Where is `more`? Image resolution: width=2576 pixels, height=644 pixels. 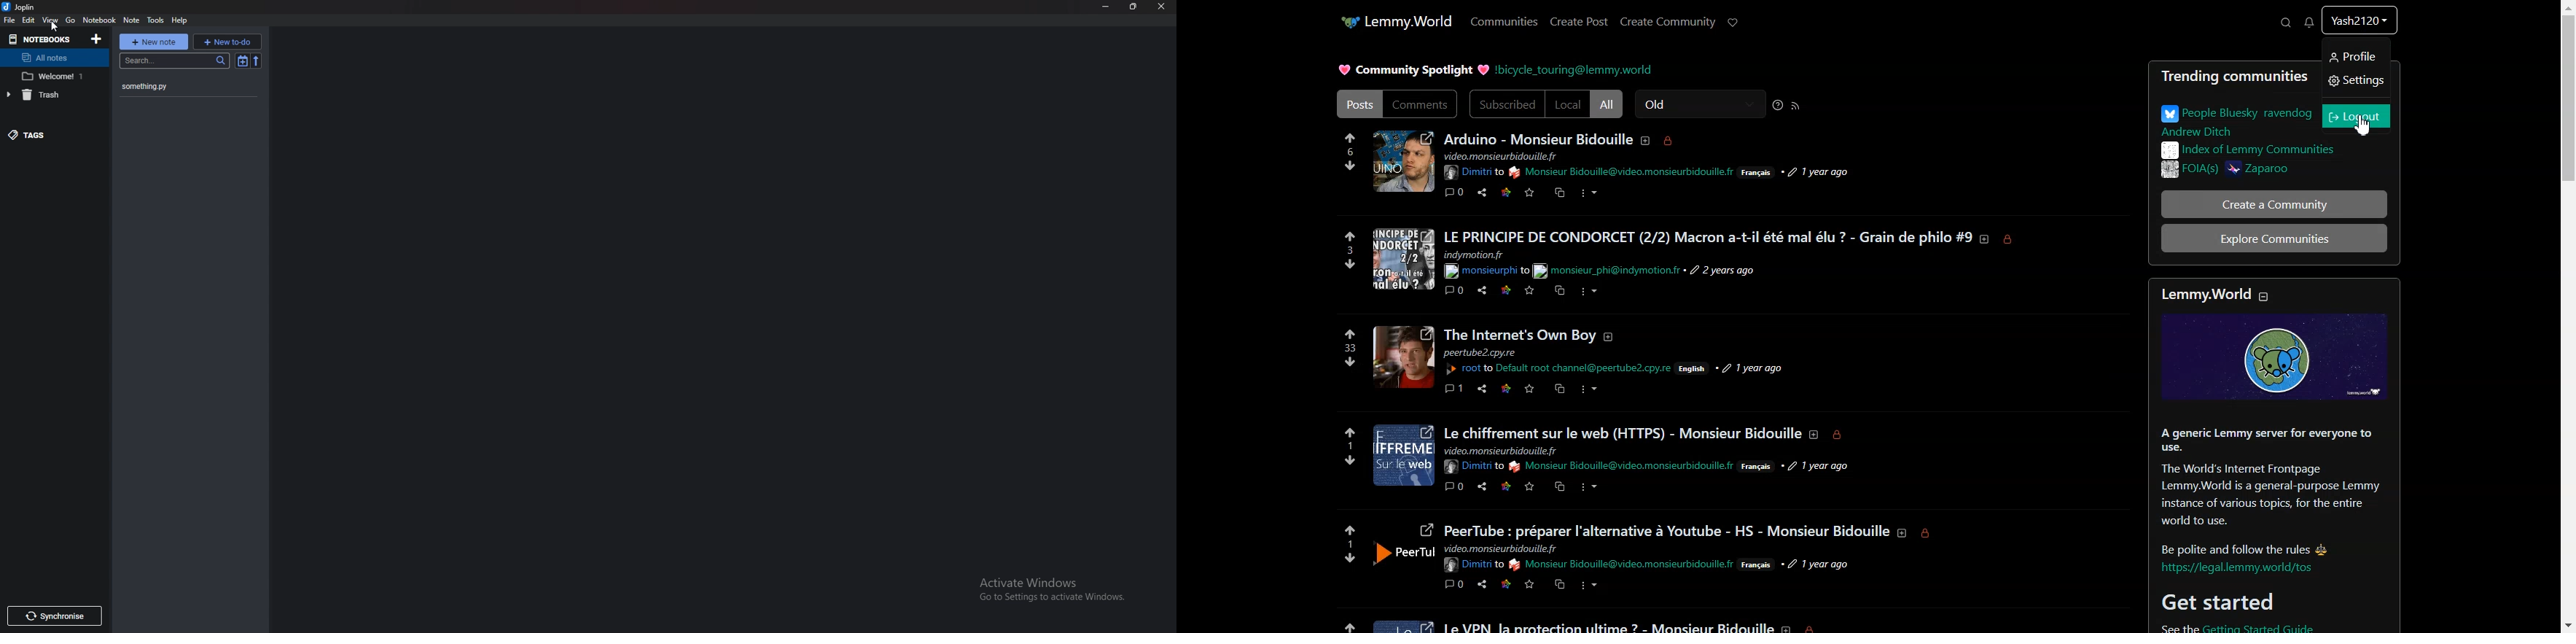 more is located at coordinates (1591, 489).